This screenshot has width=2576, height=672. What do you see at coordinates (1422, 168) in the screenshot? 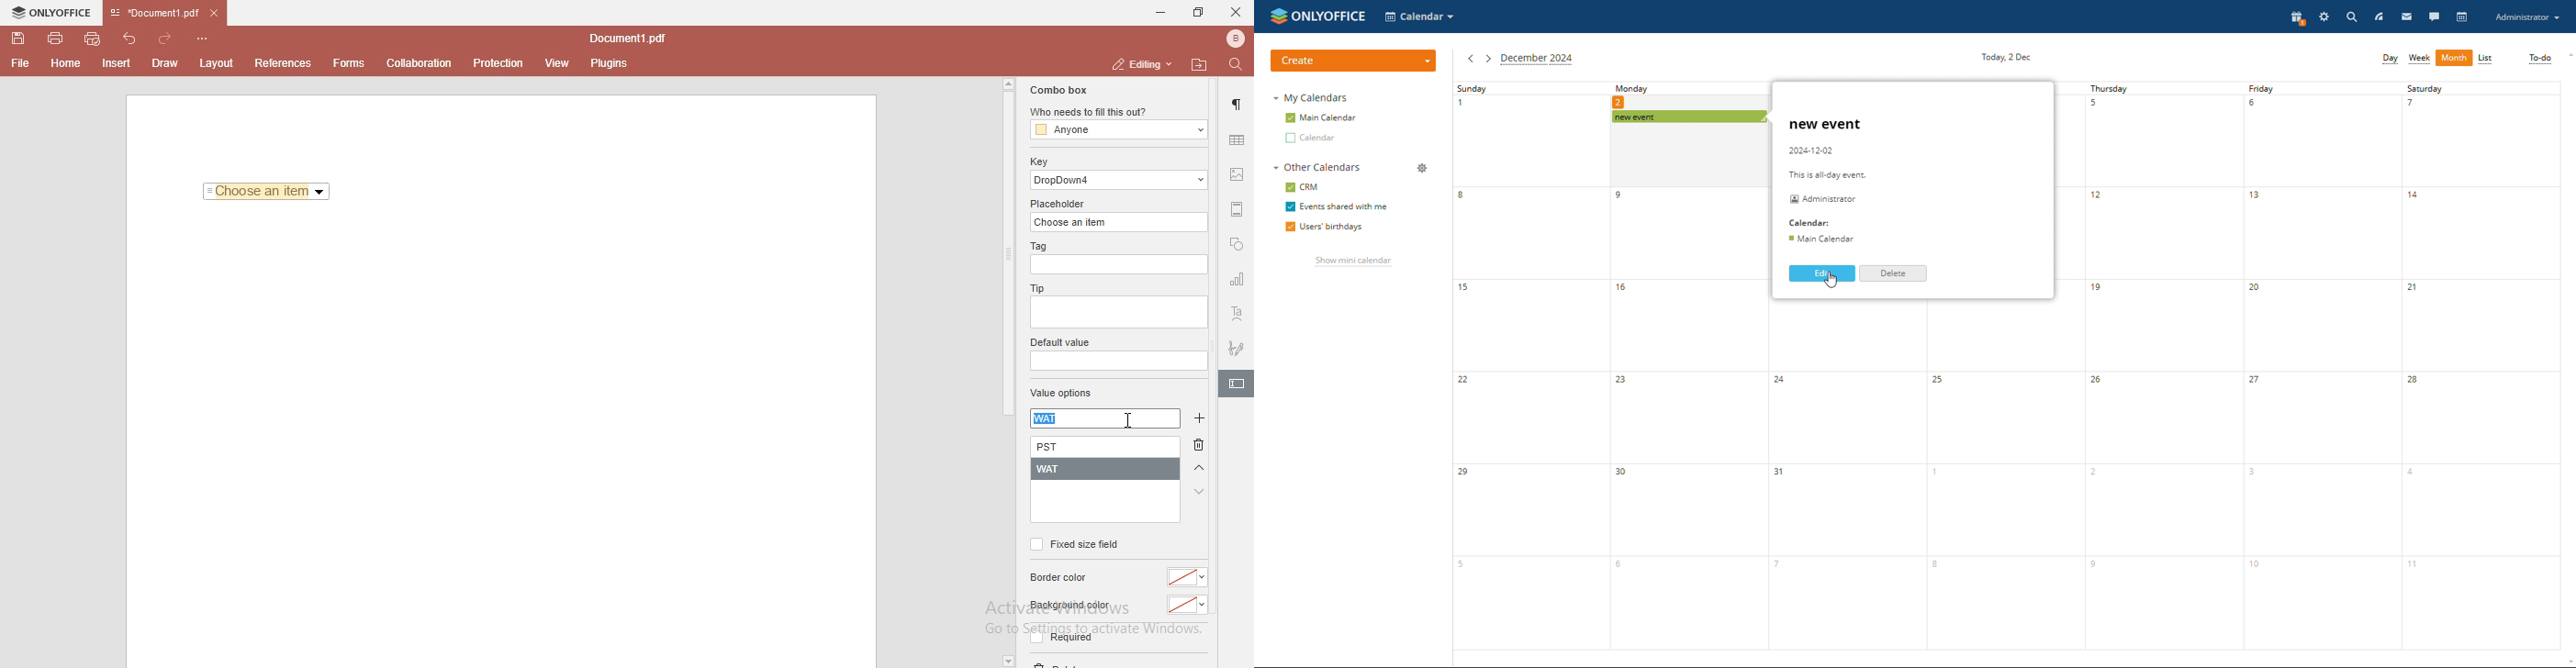
I see `manage` at bounding box center [1422, 168].